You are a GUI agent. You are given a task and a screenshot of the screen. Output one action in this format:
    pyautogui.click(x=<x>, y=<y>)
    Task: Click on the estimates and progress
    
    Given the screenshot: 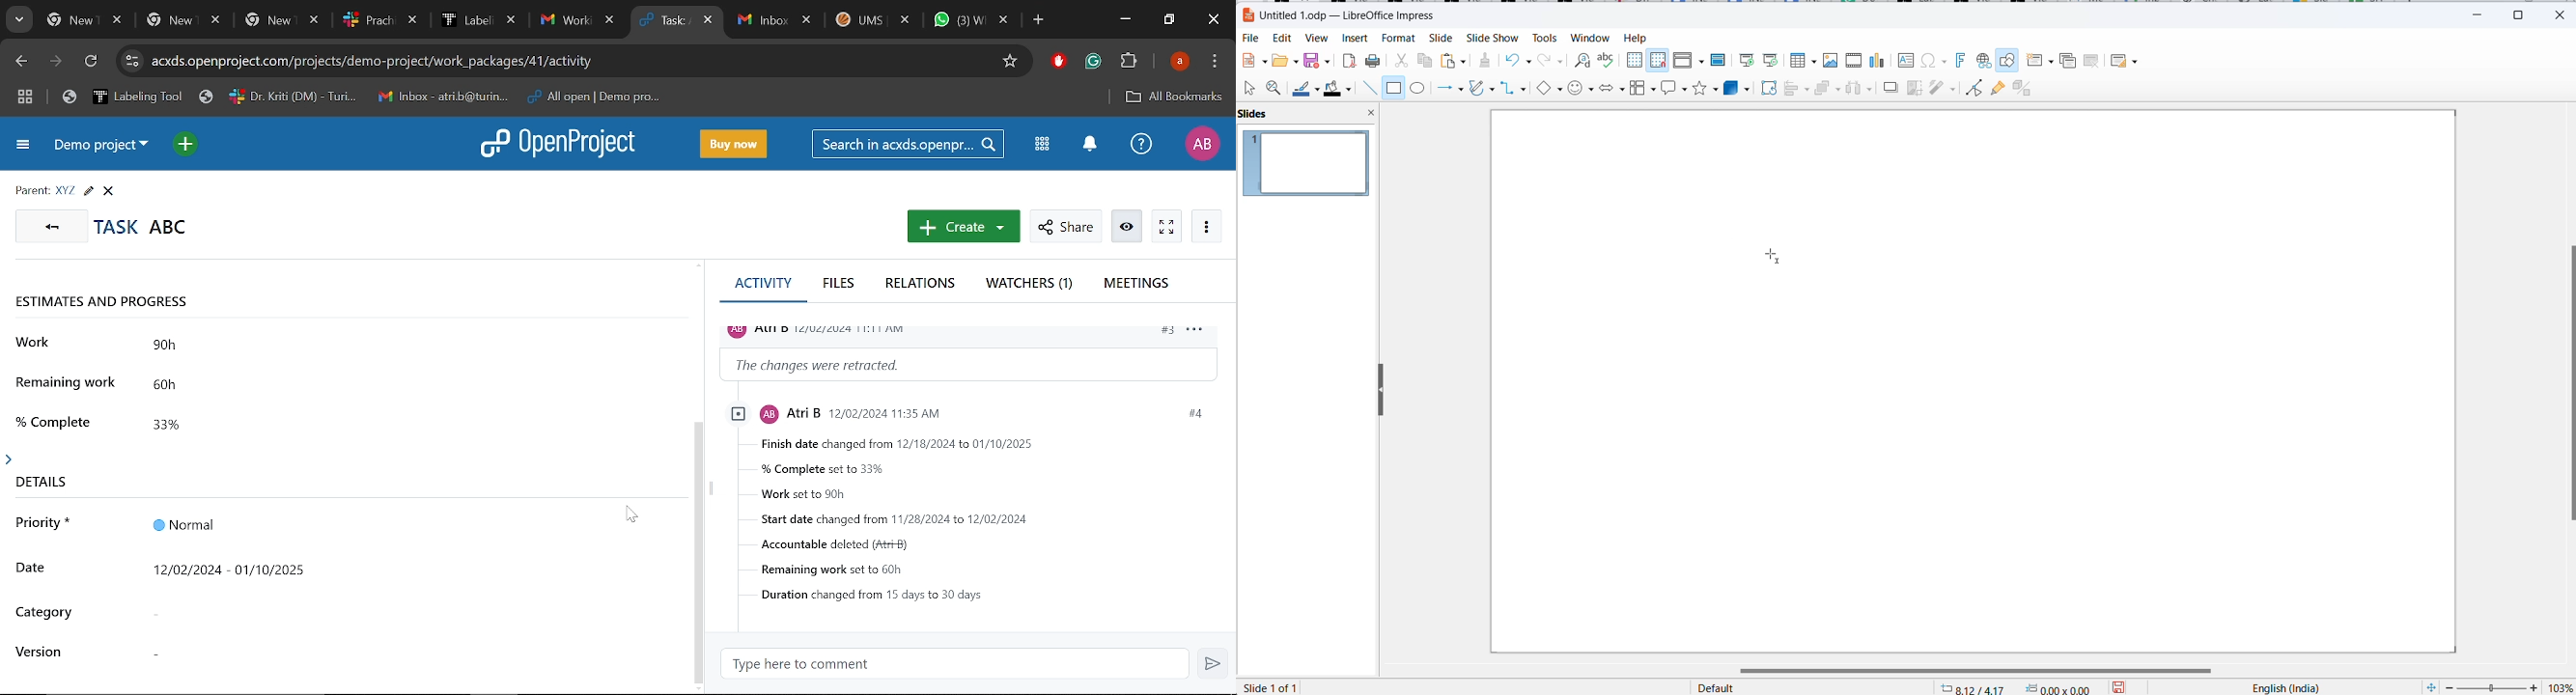 What is the action you would take?
    pyautogui.click(x=113, y=303)
    